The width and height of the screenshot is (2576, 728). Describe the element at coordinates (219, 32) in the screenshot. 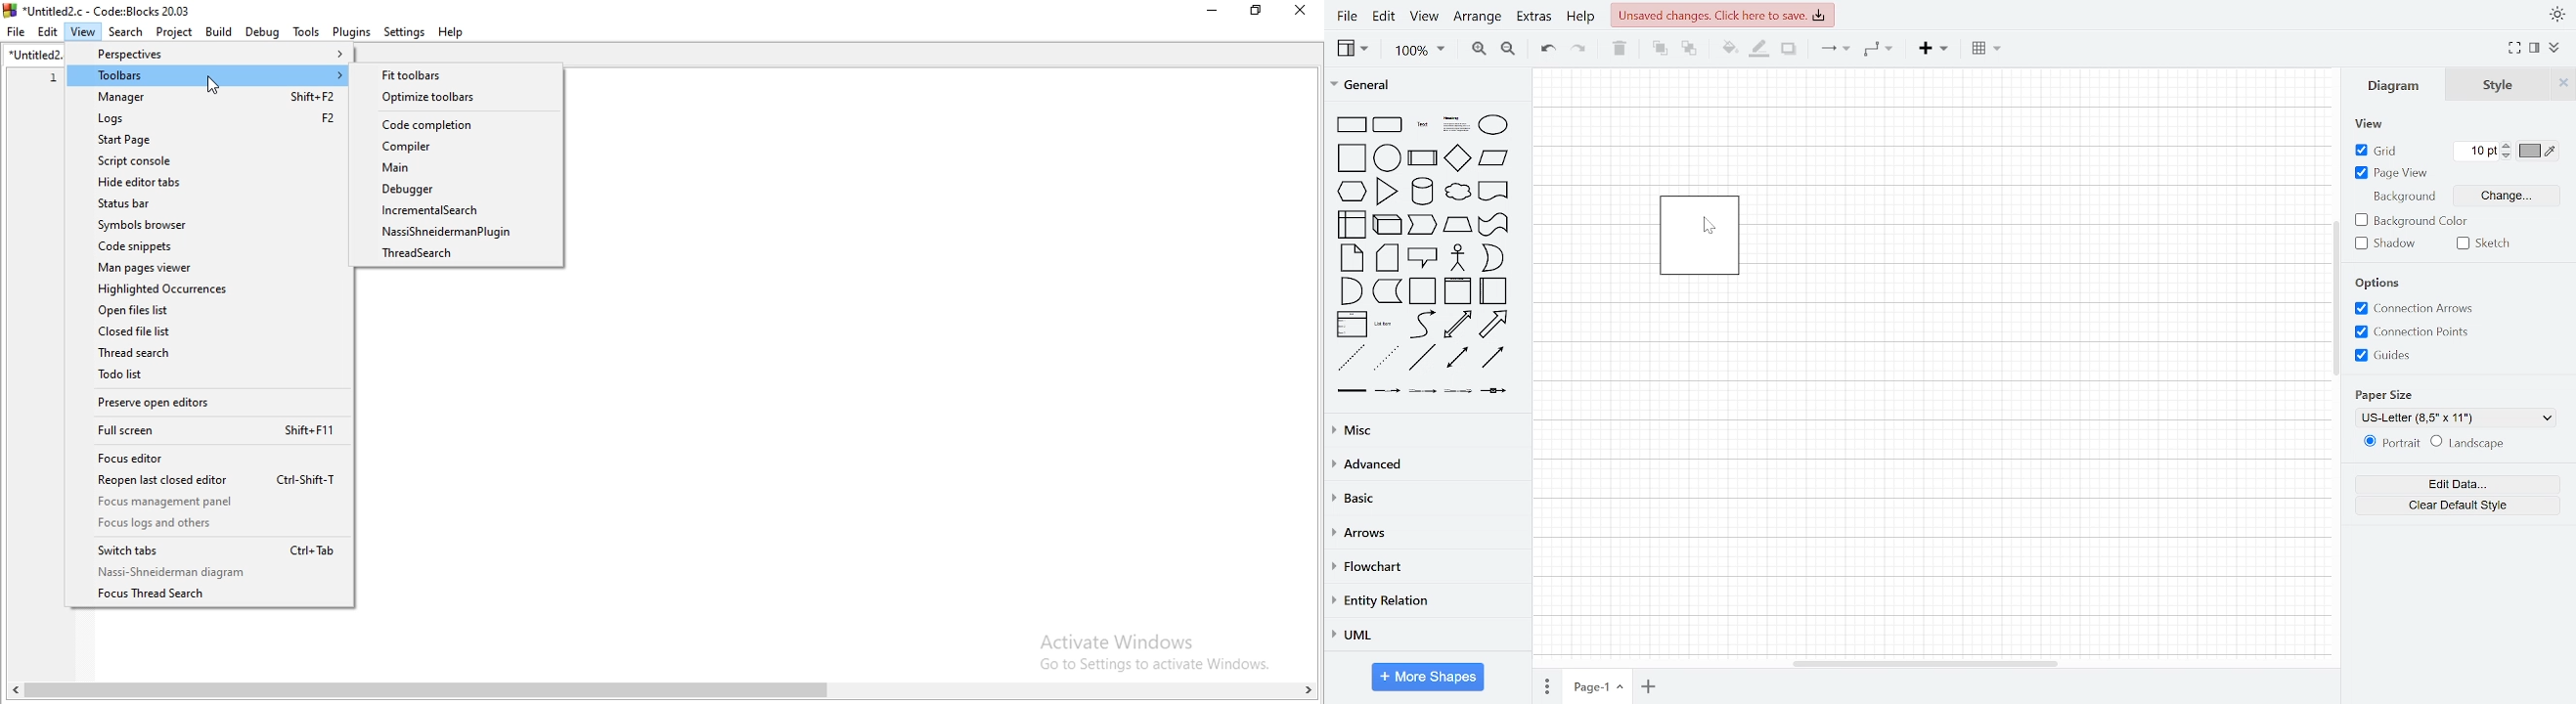

I see `Build ` at that location.